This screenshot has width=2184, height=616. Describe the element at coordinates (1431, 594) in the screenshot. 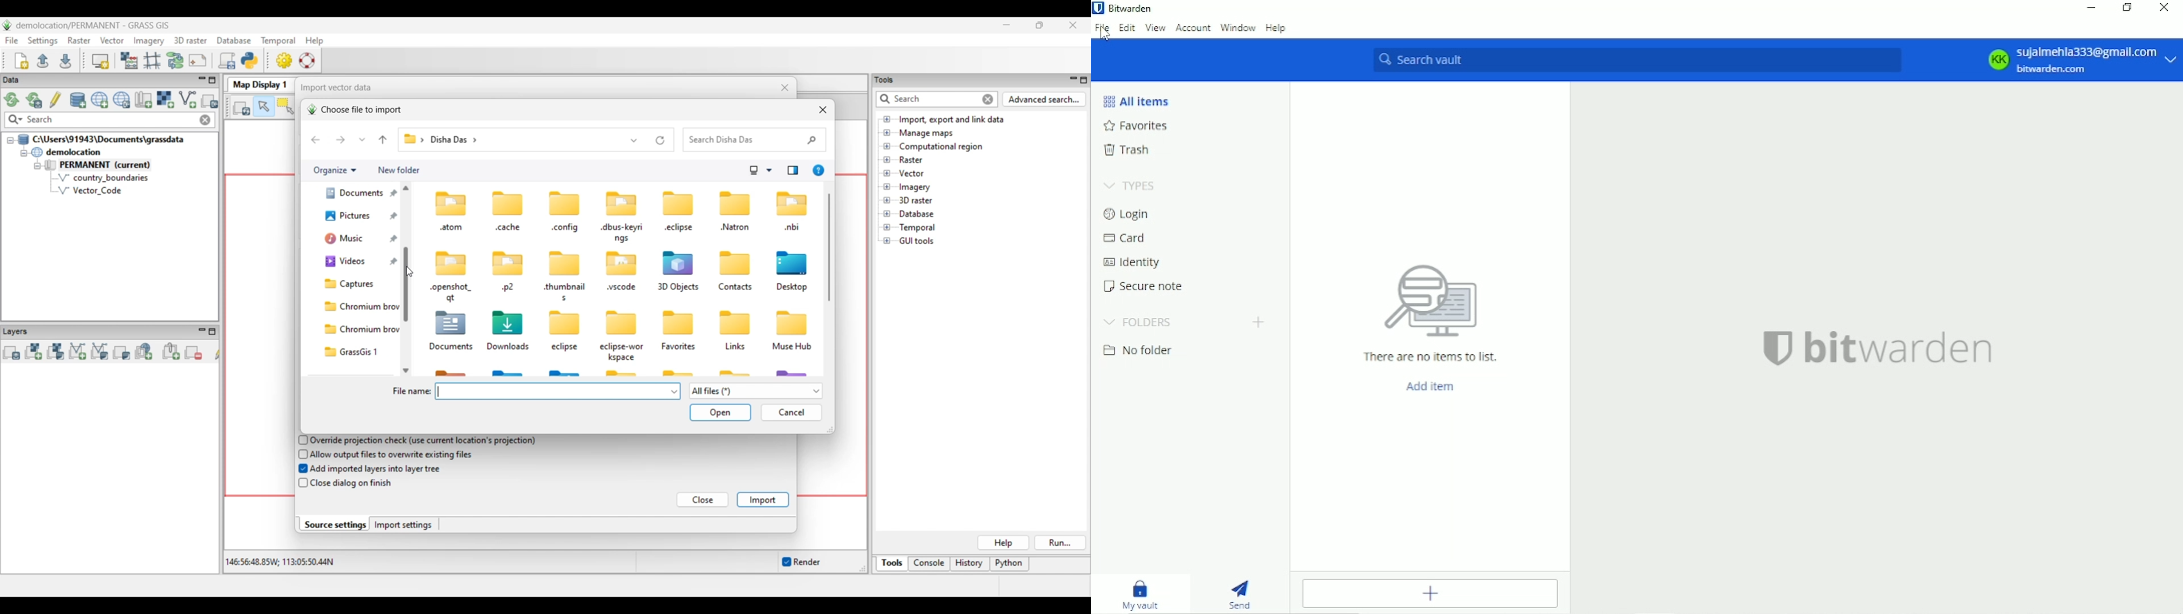

I see `Add item` at that location.